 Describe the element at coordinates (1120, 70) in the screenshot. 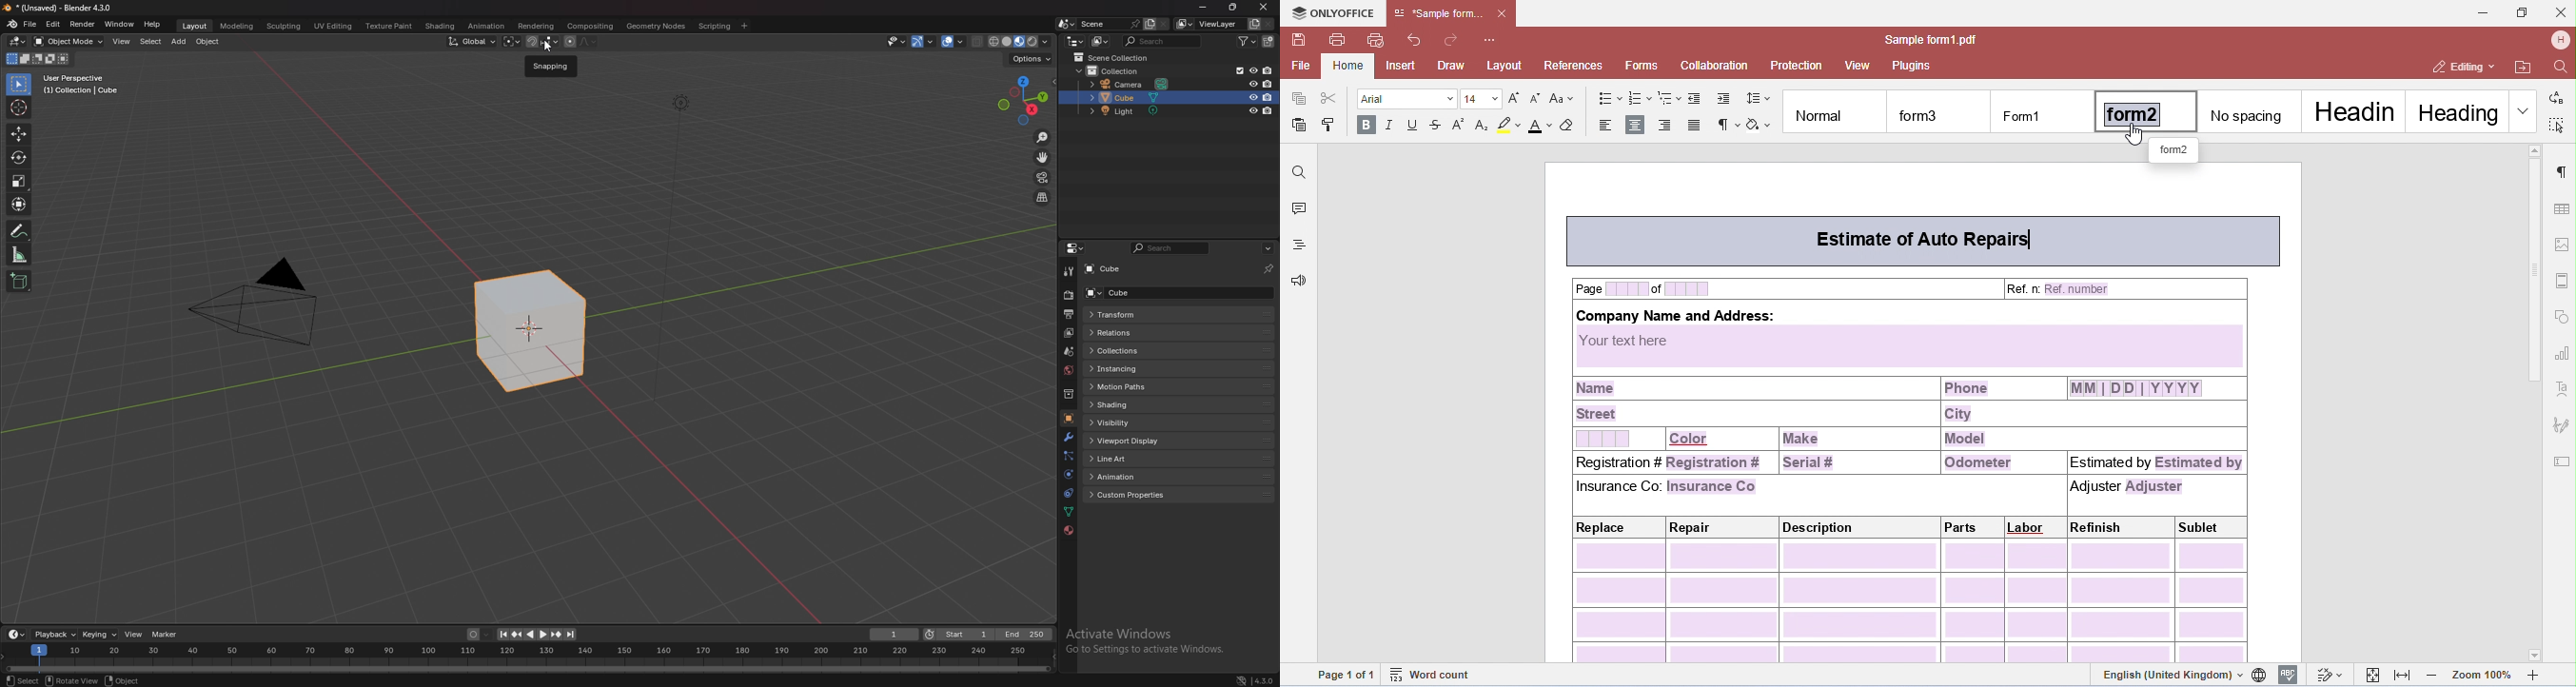

I see `collection` at that location.